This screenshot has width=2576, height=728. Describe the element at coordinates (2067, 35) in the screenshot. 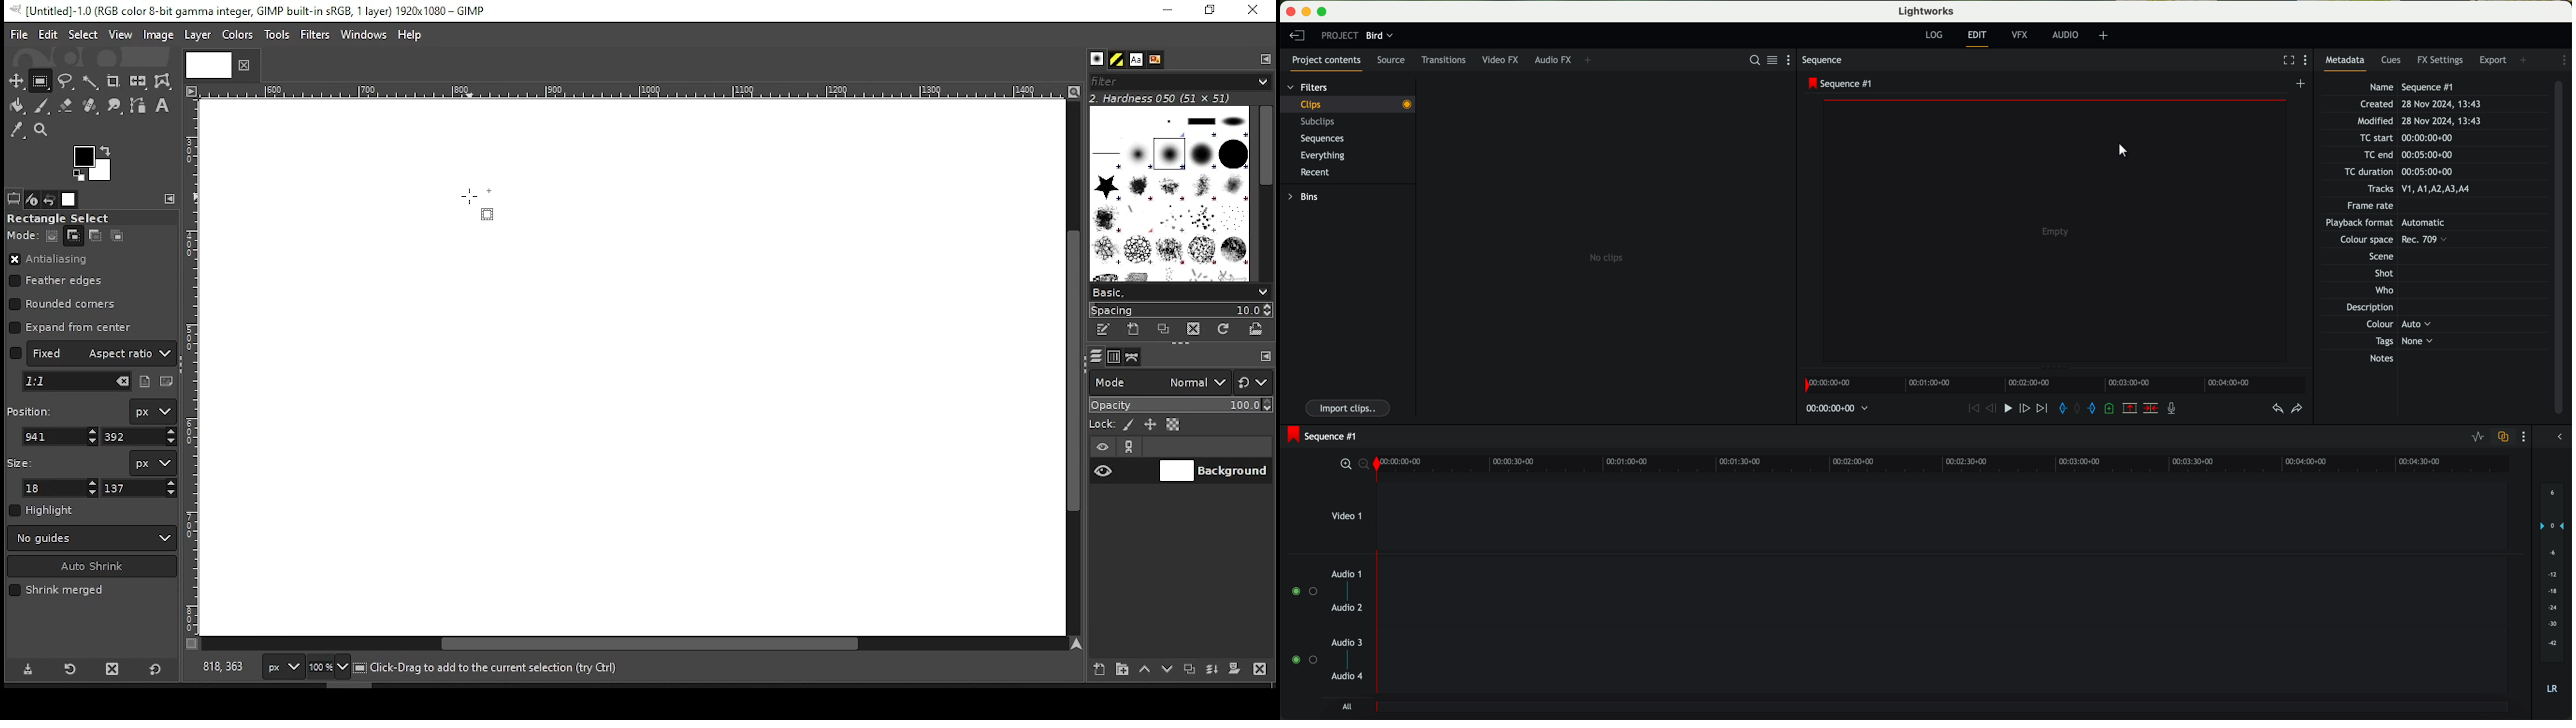

I see `audio` at that location.